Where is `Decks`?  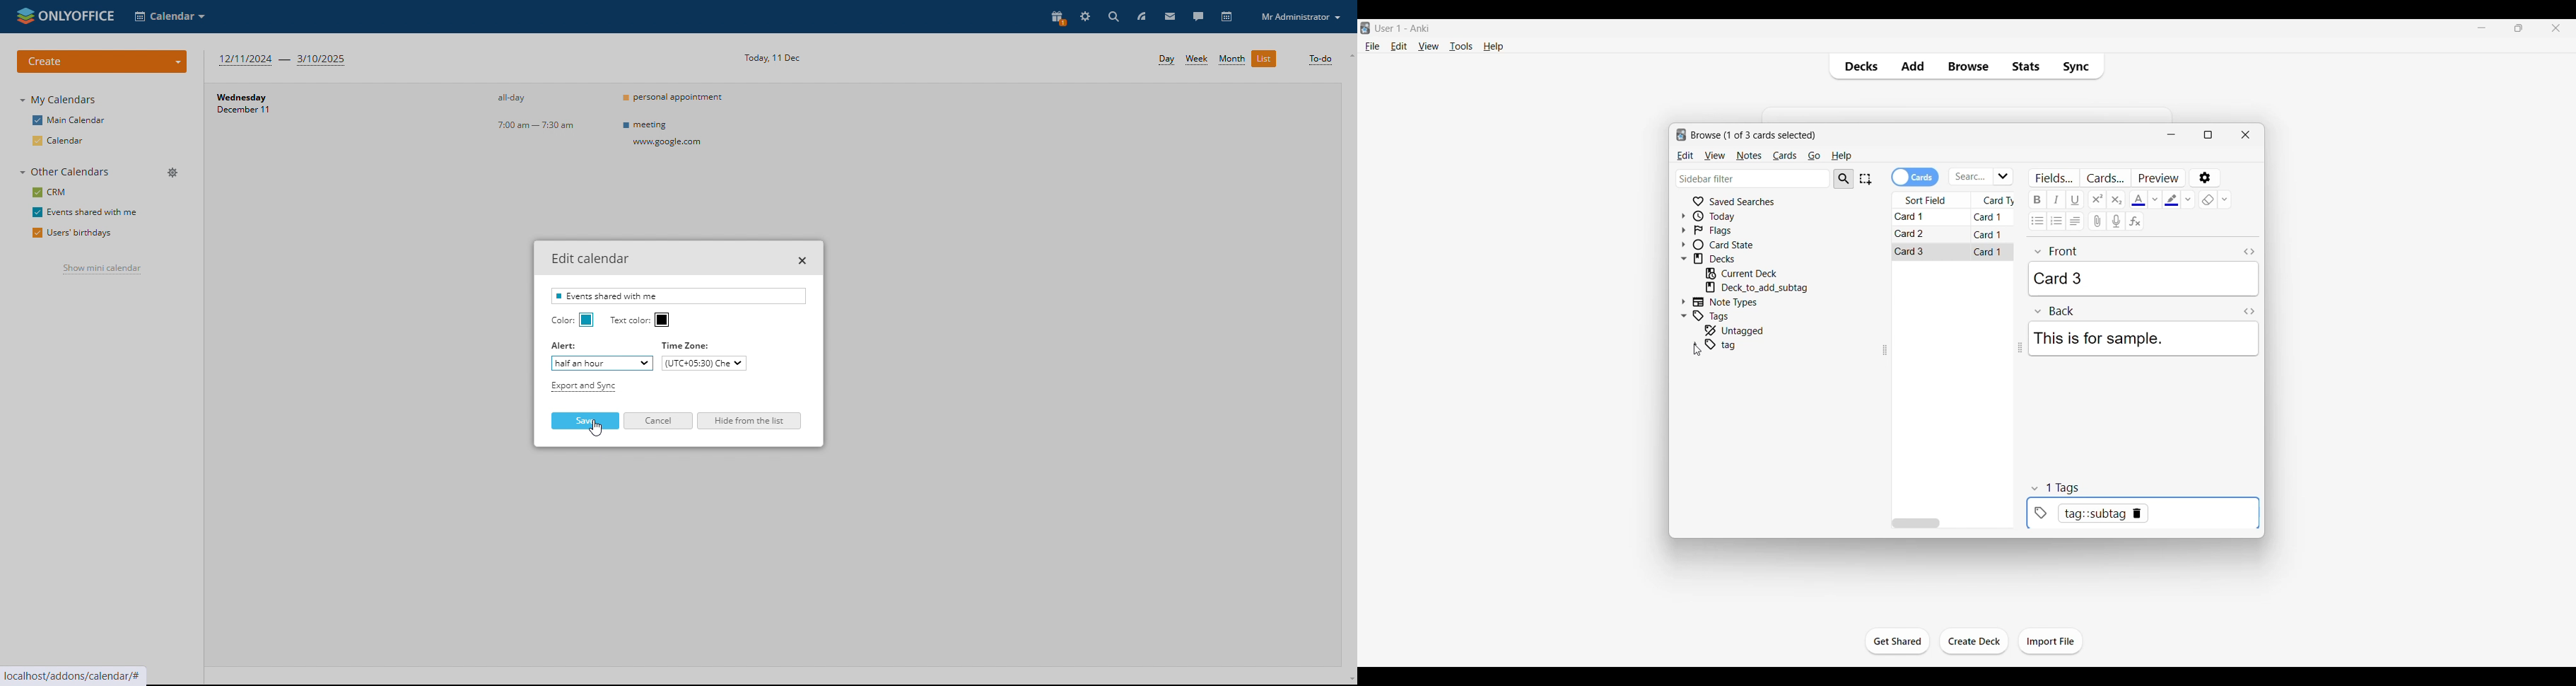 Decks is located at coordinates (1858, 66).